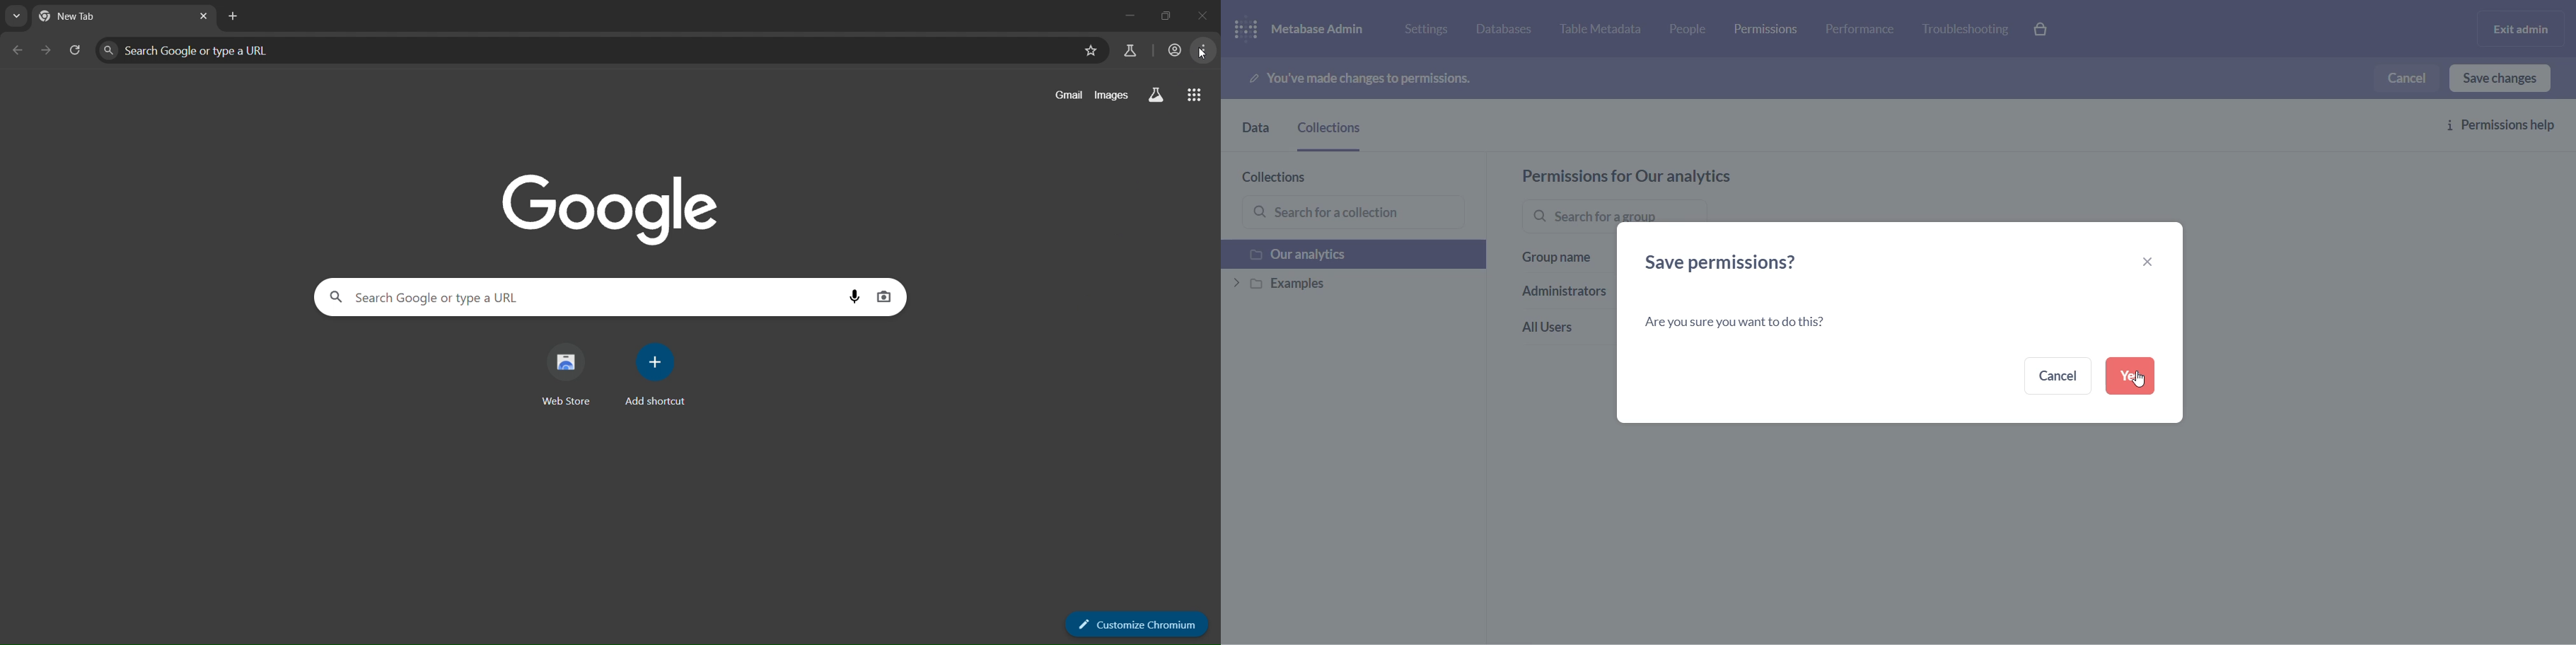 The height and width of the screenshot is (672, 2576). I want to click on account, so click(1176, 50).